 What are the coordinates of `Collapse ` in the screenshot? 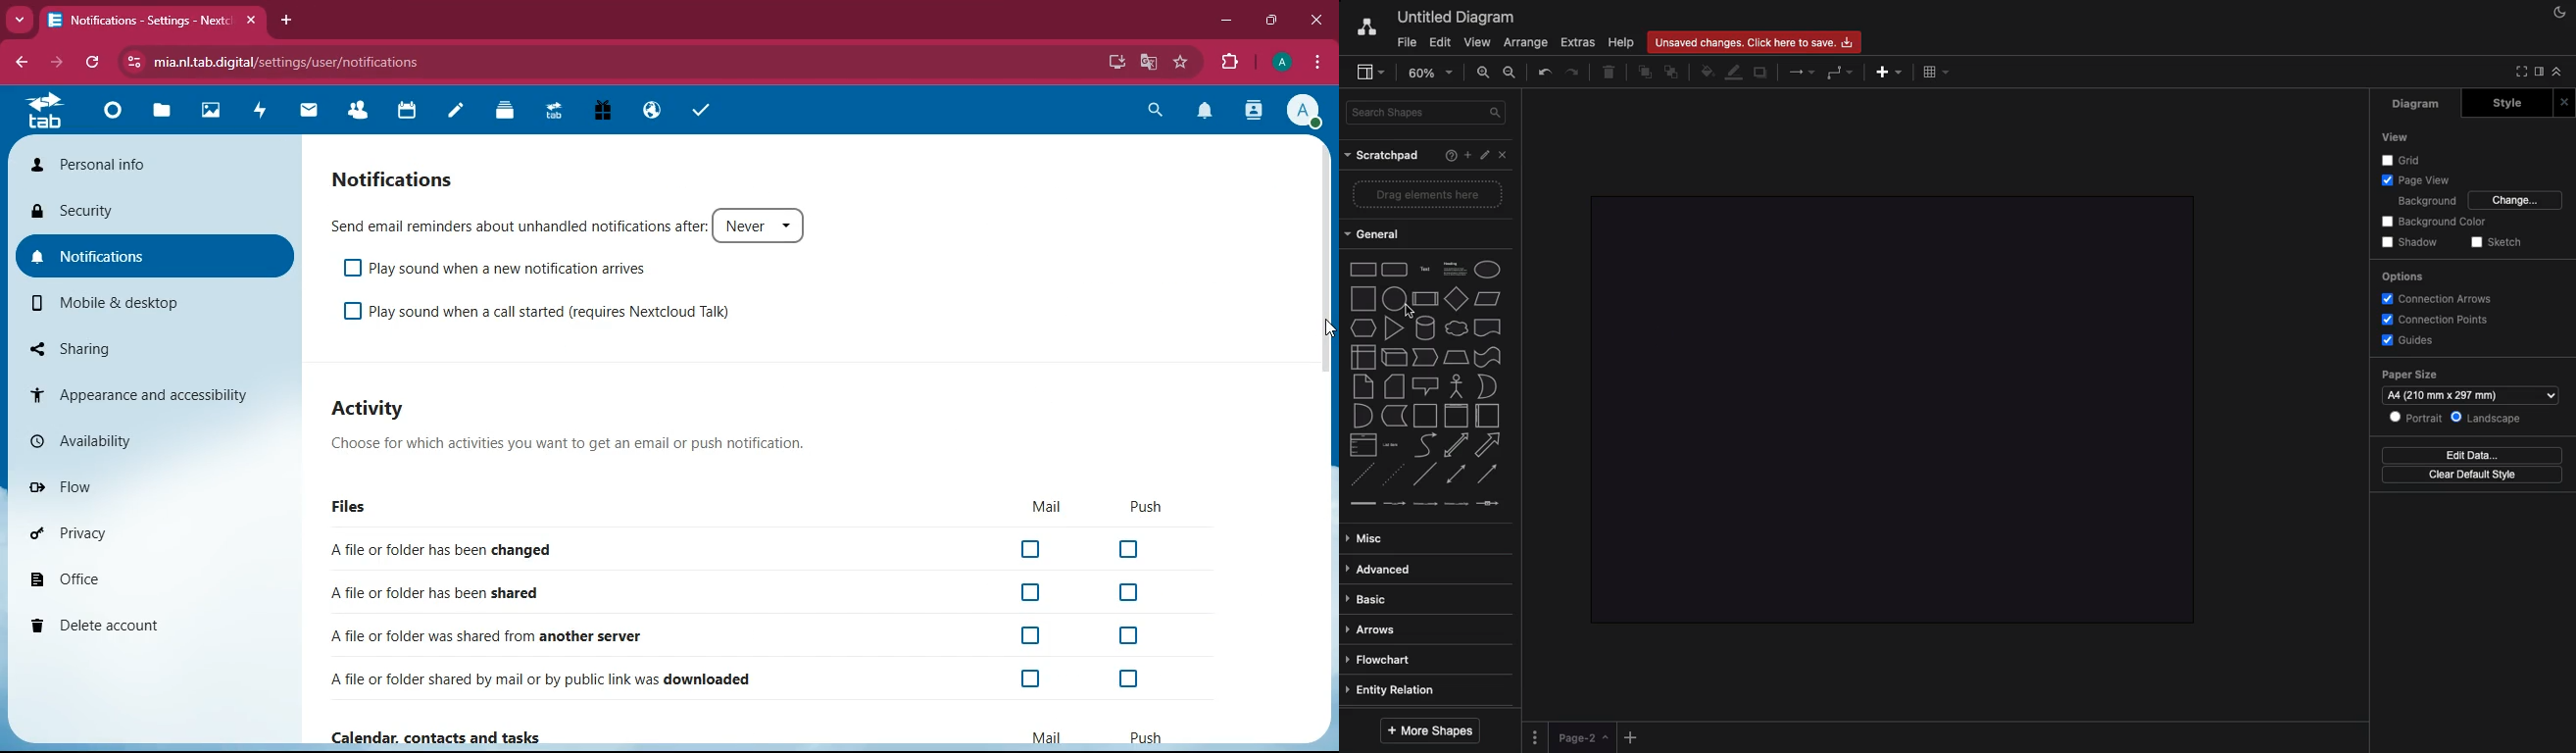 It's located at (2555, 71).